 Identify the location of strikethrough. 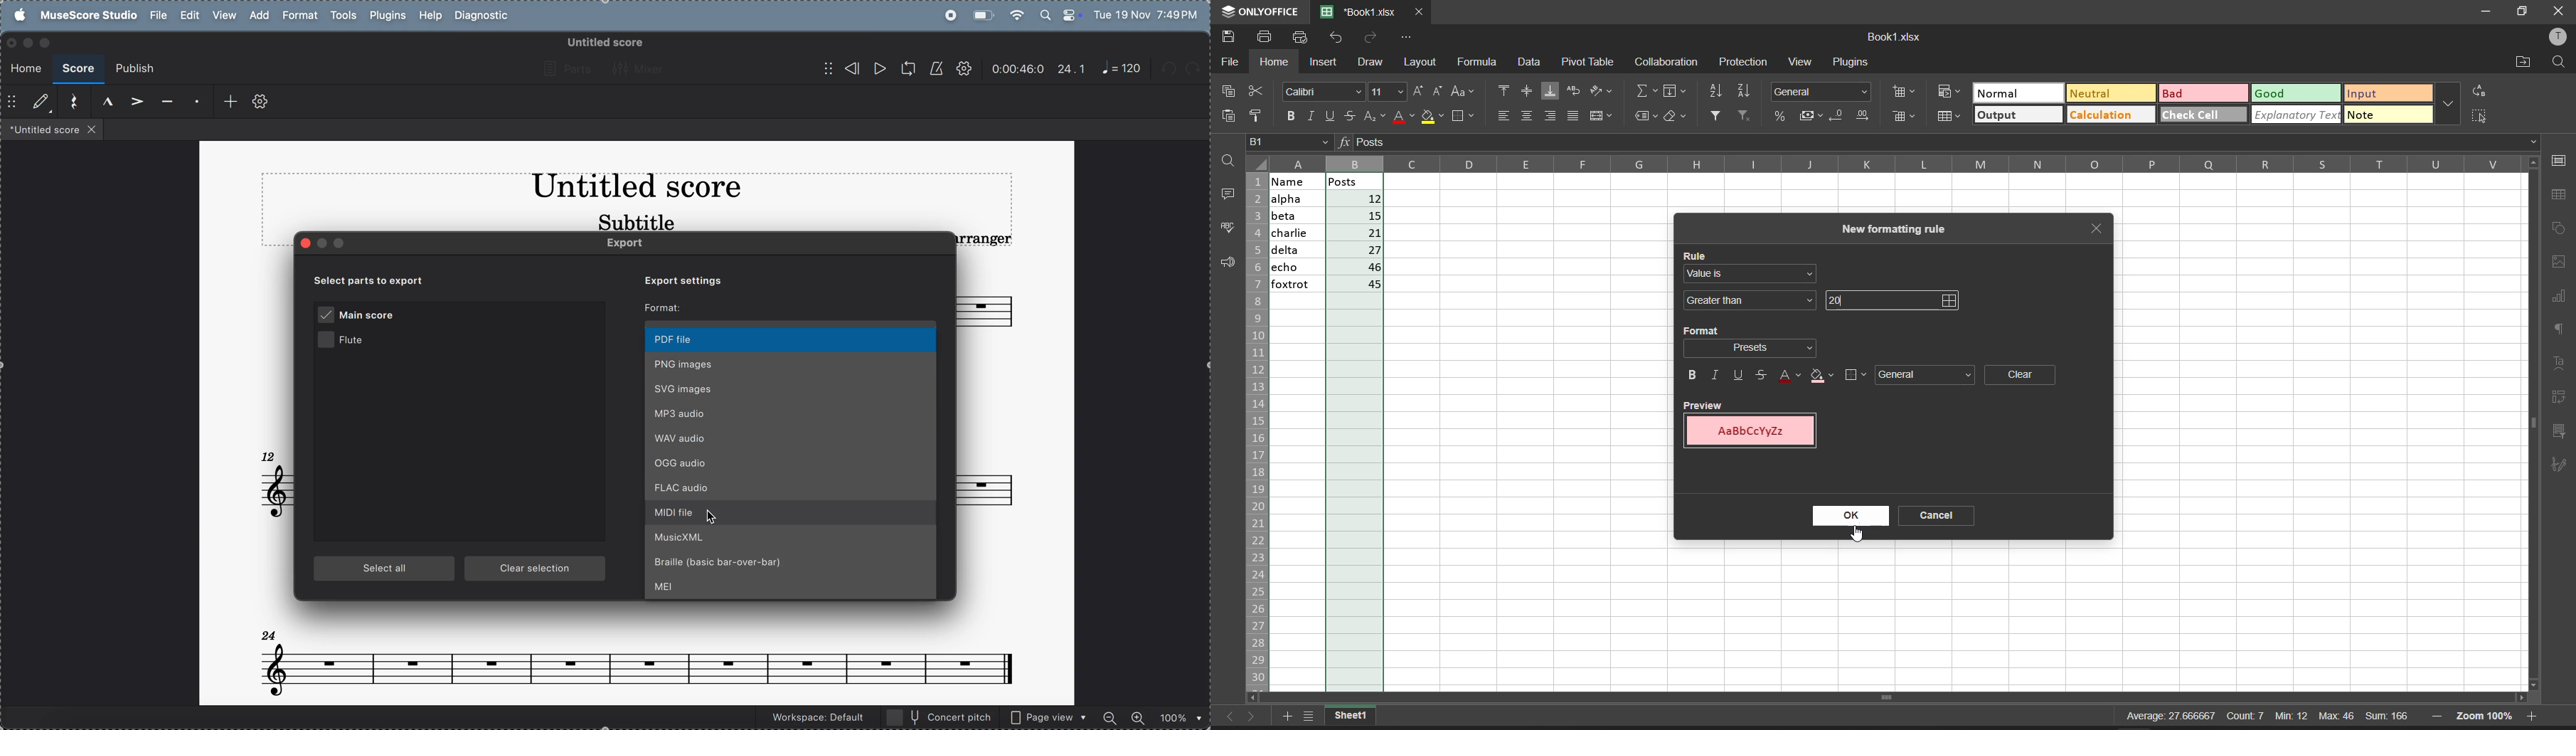
(1349, 114).